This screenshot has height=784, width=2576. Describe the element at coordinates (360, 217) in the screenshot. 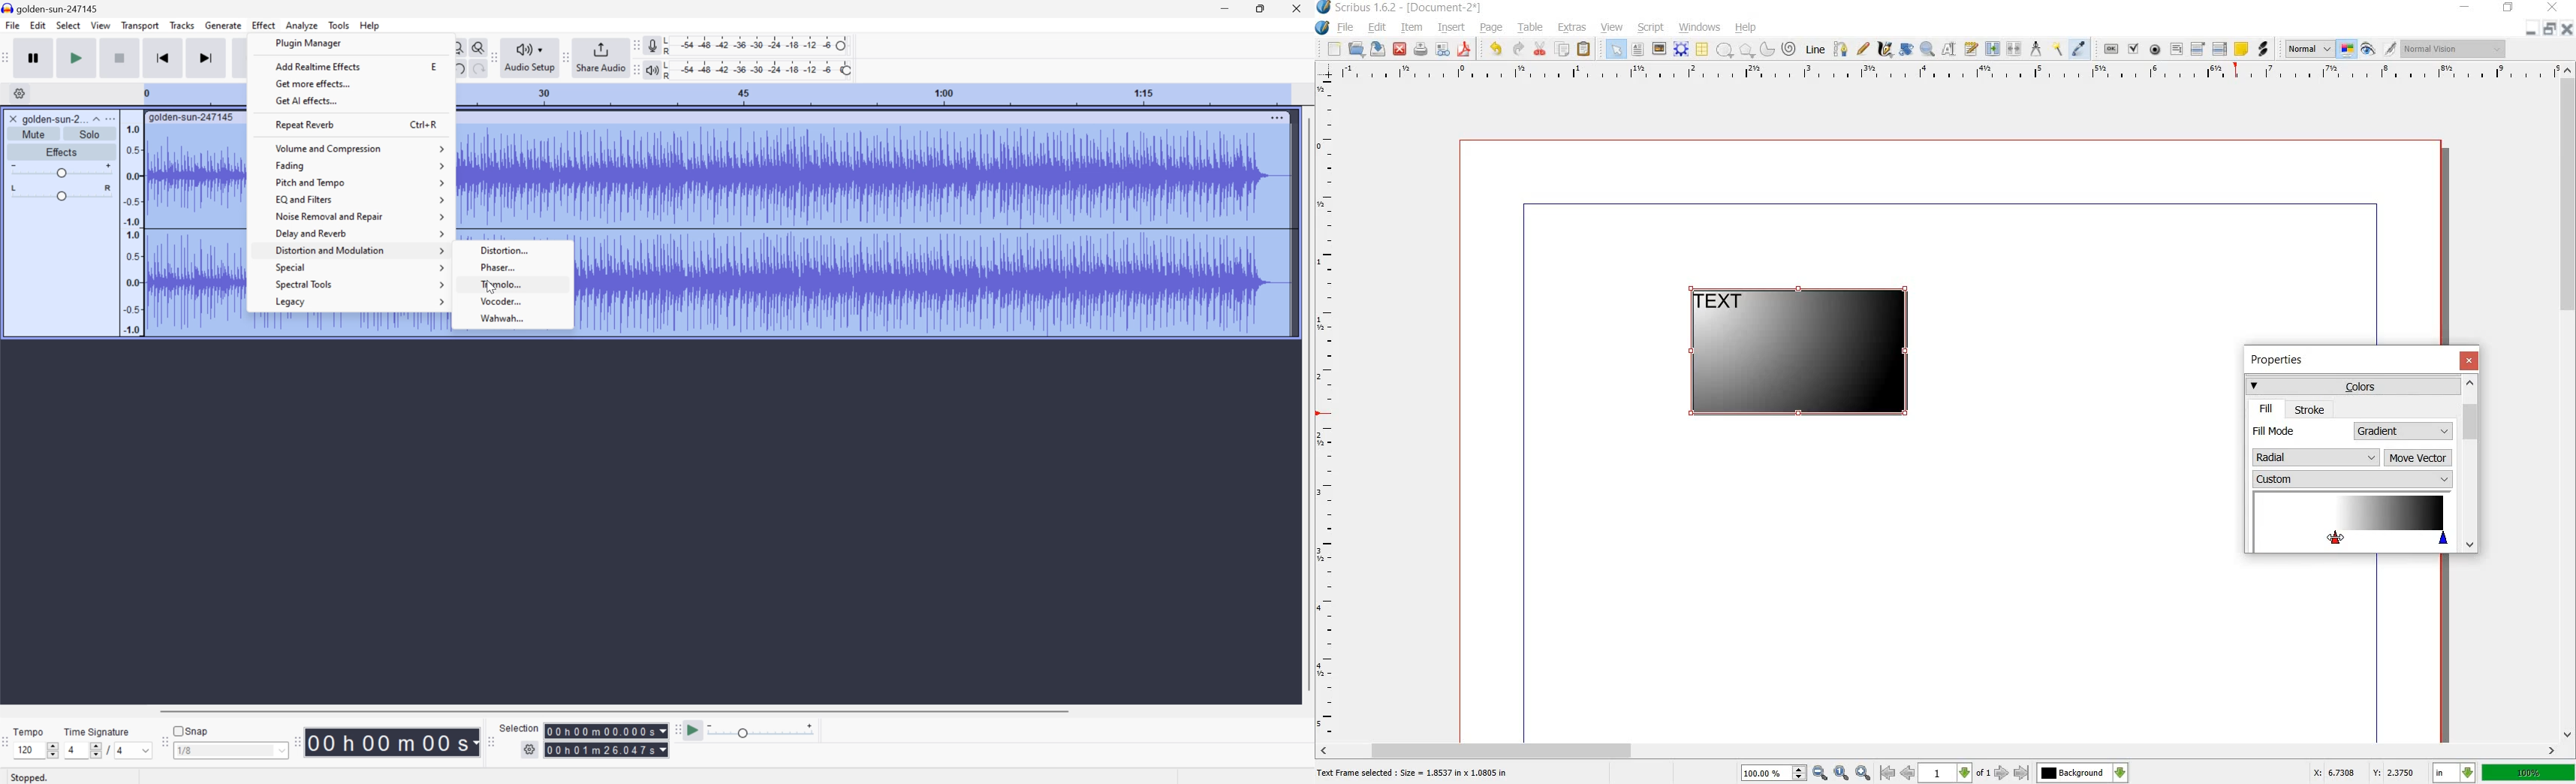

I see `Noise removal and repair` at that location.